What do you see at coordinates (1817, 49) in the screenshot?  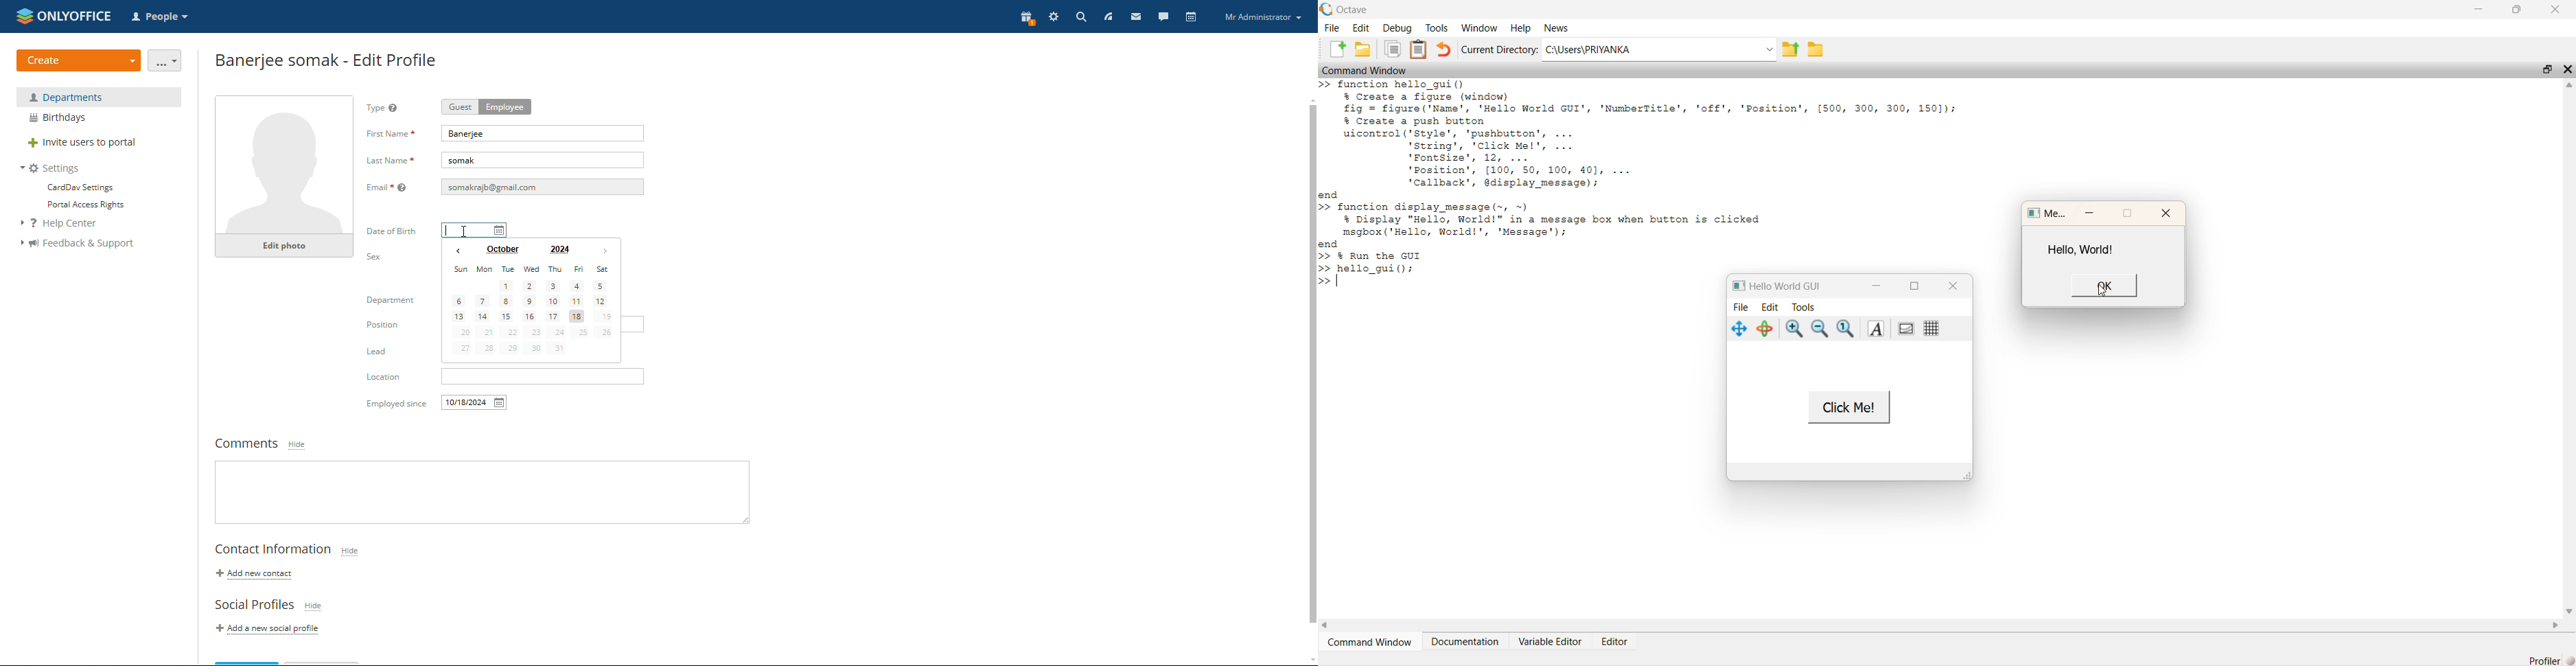 I see `save` at bounding box center [1817, 49].